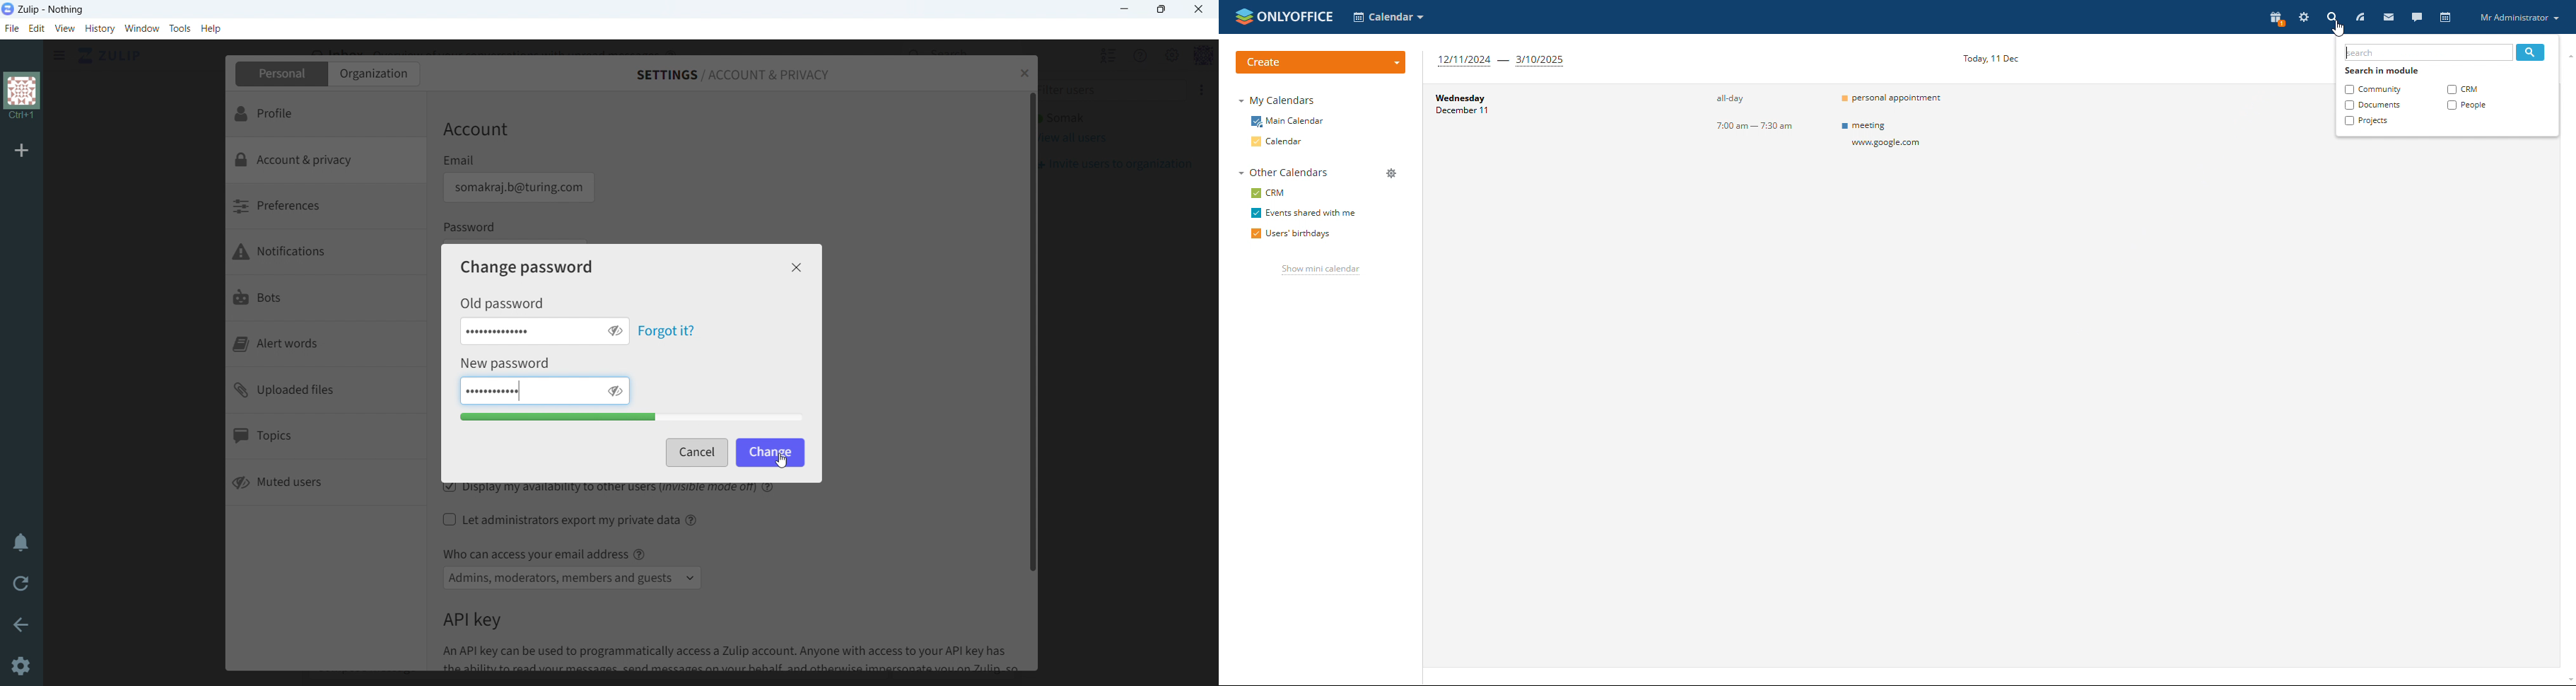 This screenshot has width=2576, height=700. Describe the element at coordinates (561, 520) in the screenshot. I see `let administrators export my private data` at that location.